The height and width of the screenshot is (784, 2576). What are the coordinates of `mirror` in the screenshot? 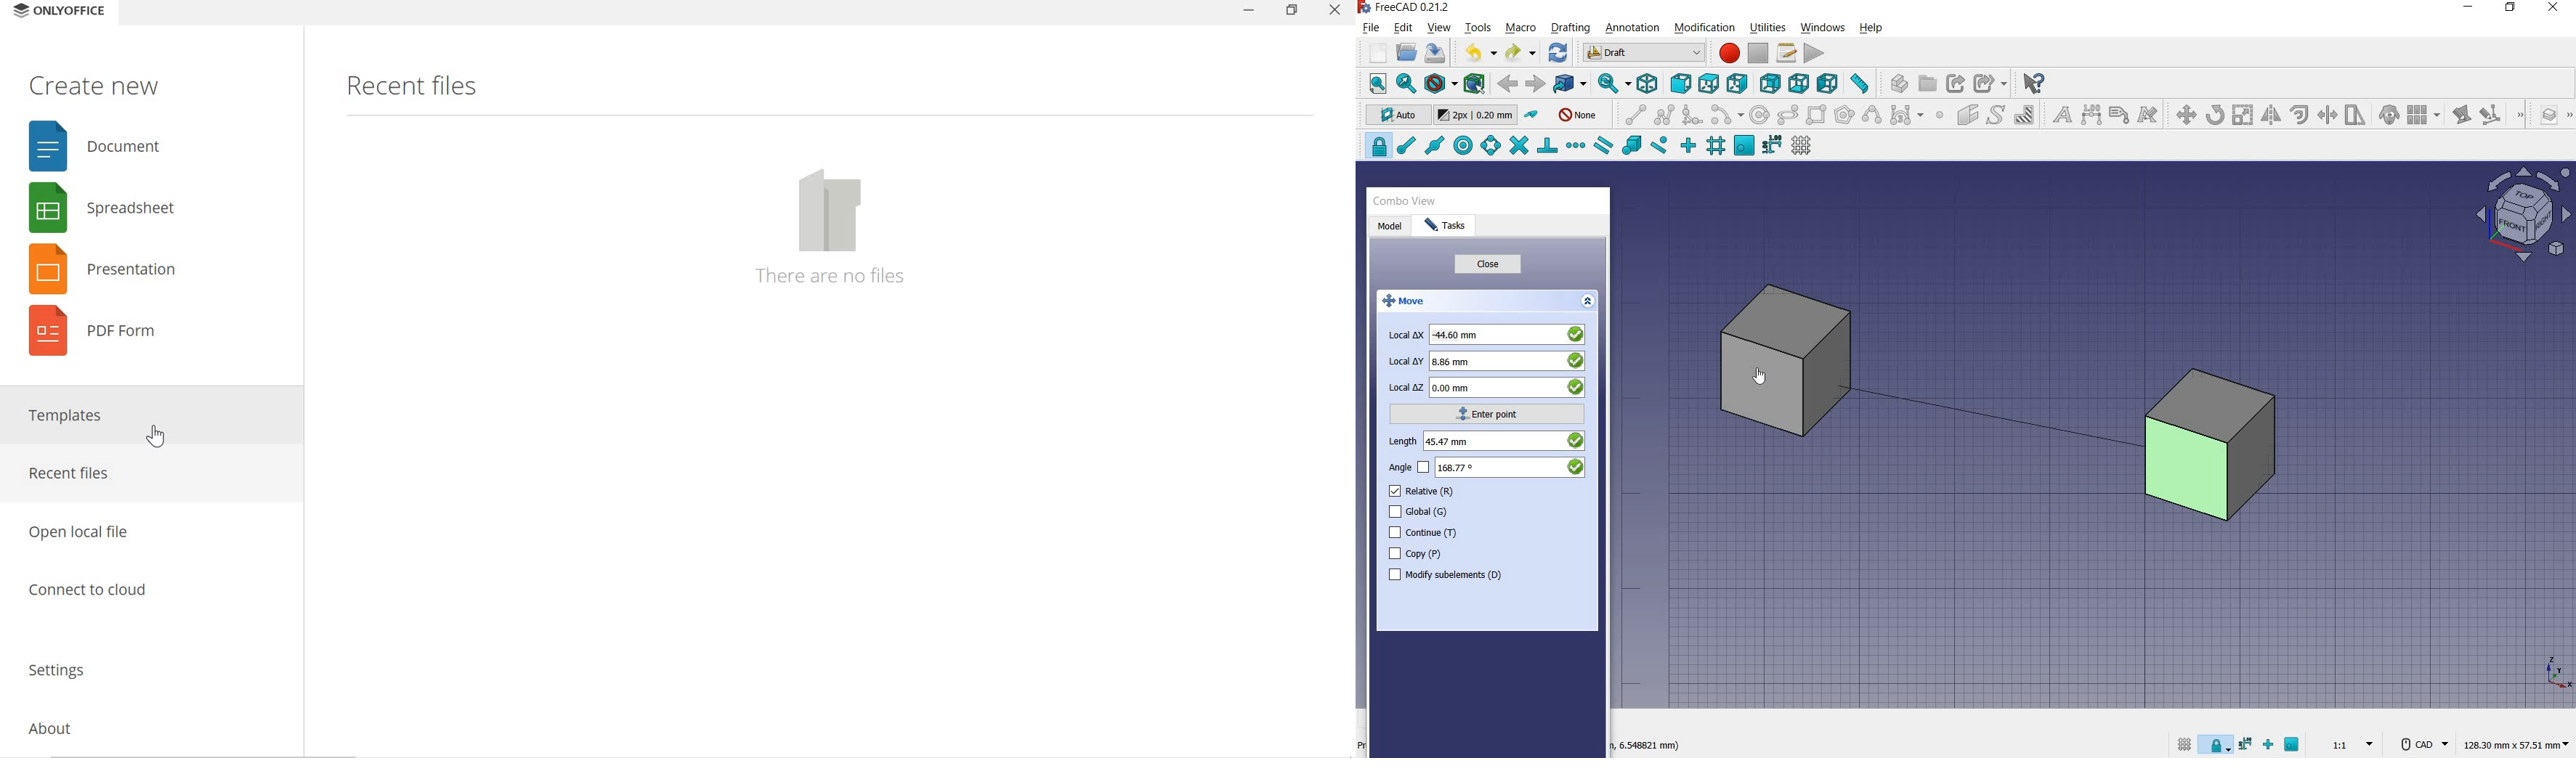 It's located at (2272, 115).